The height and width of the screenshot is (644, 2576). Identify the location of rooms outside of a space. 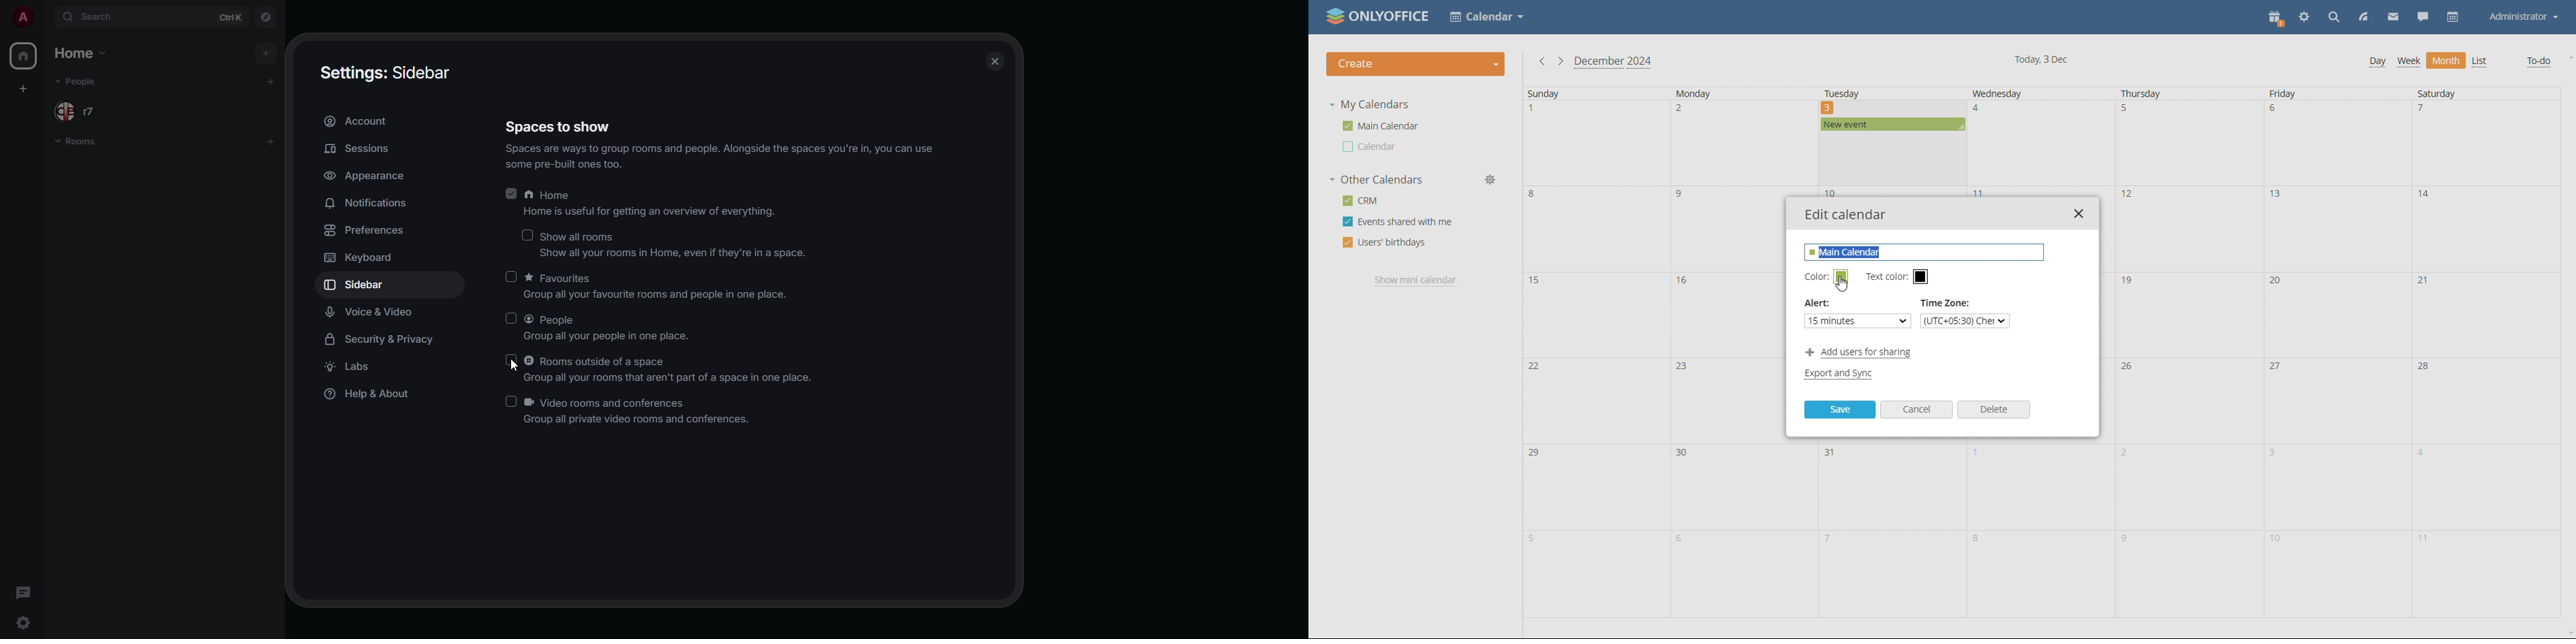
(668, 371).